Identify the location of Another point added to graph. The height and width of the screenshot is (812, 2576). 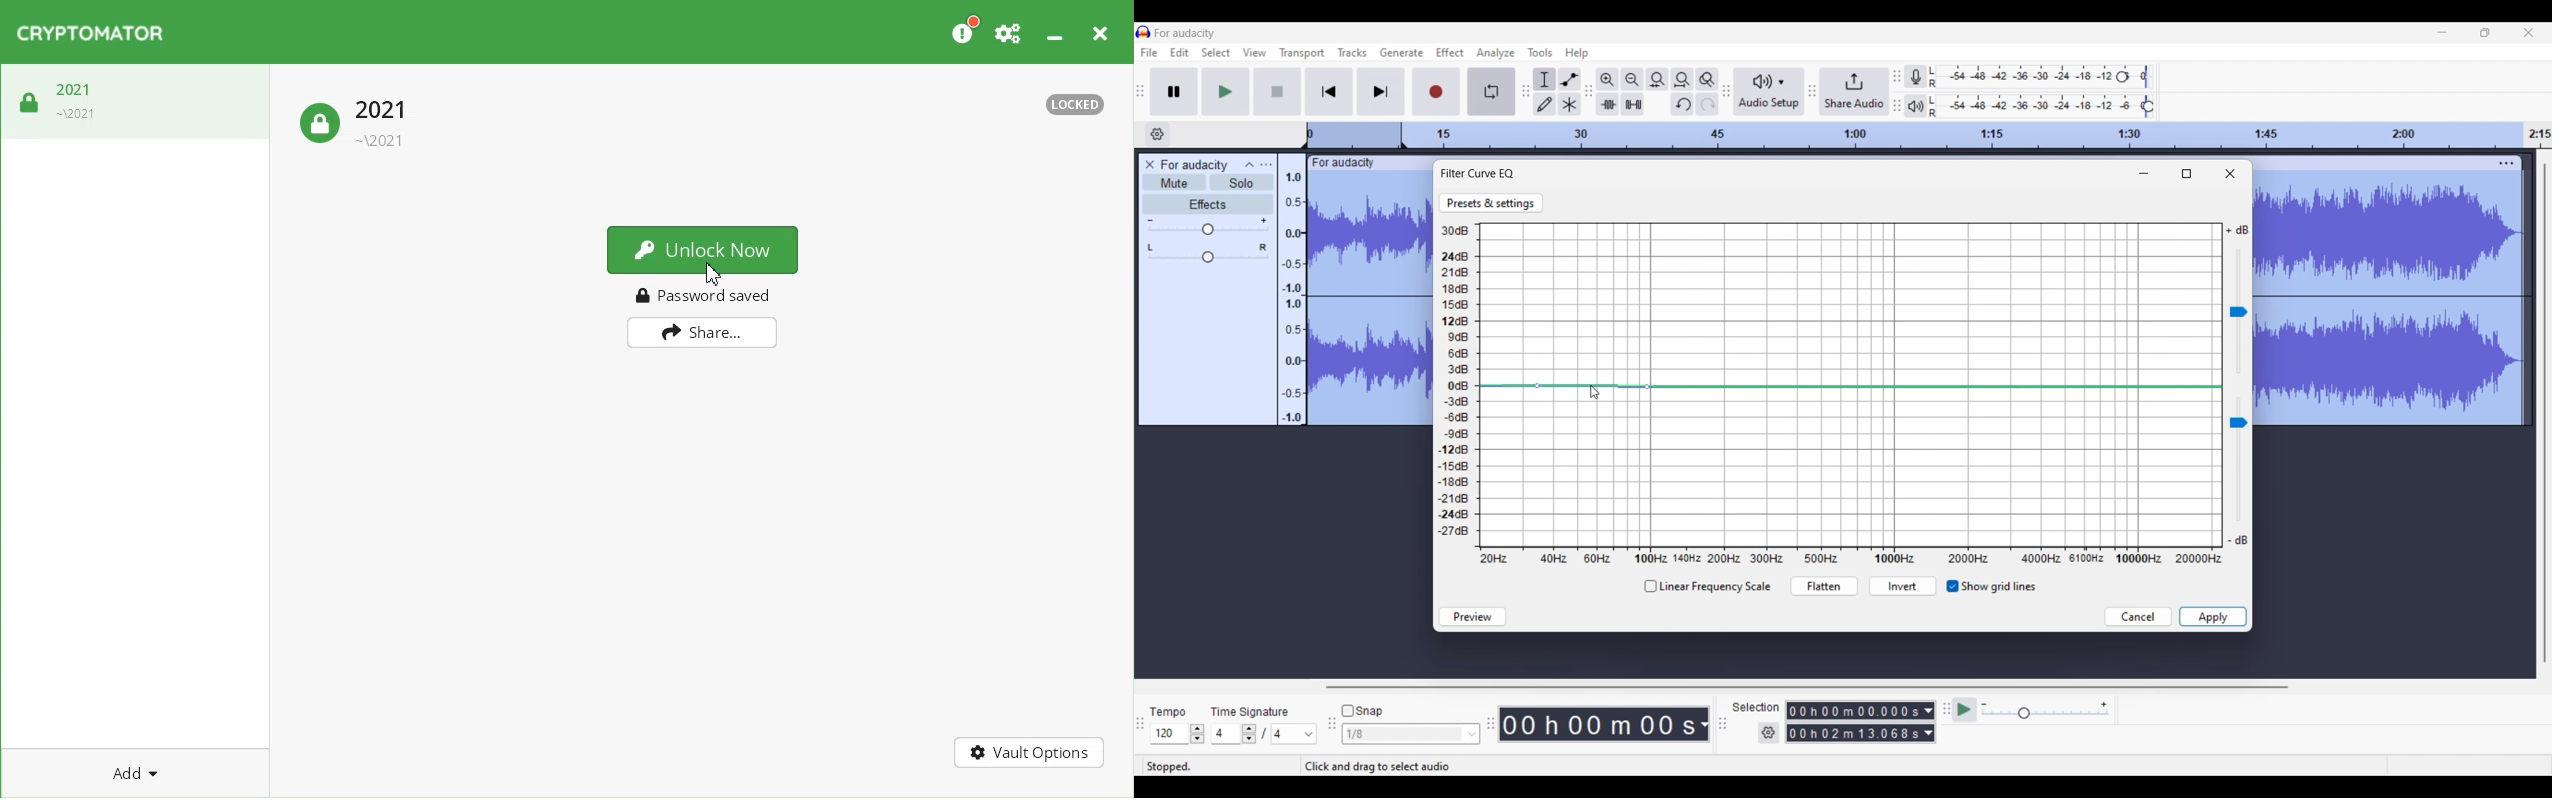
(1648, 387).